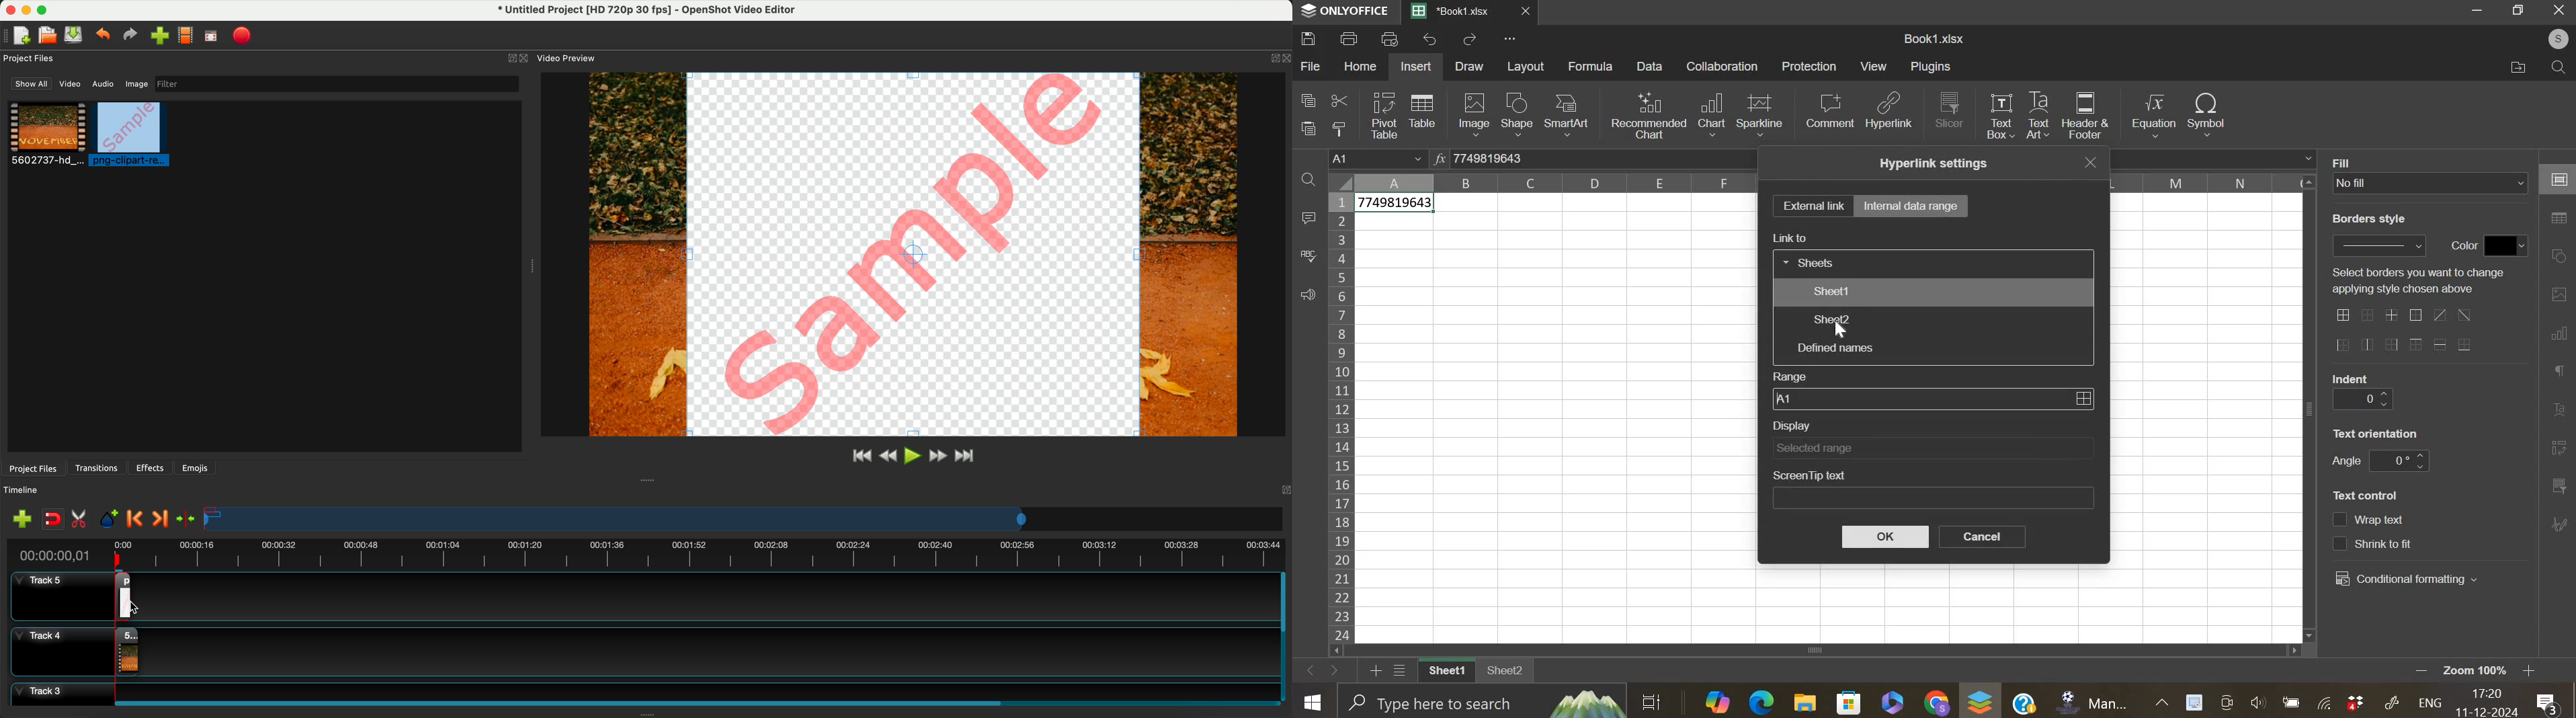 This screenshot has height=728, width=2576. I want to click on protection, so click(1809, 66).